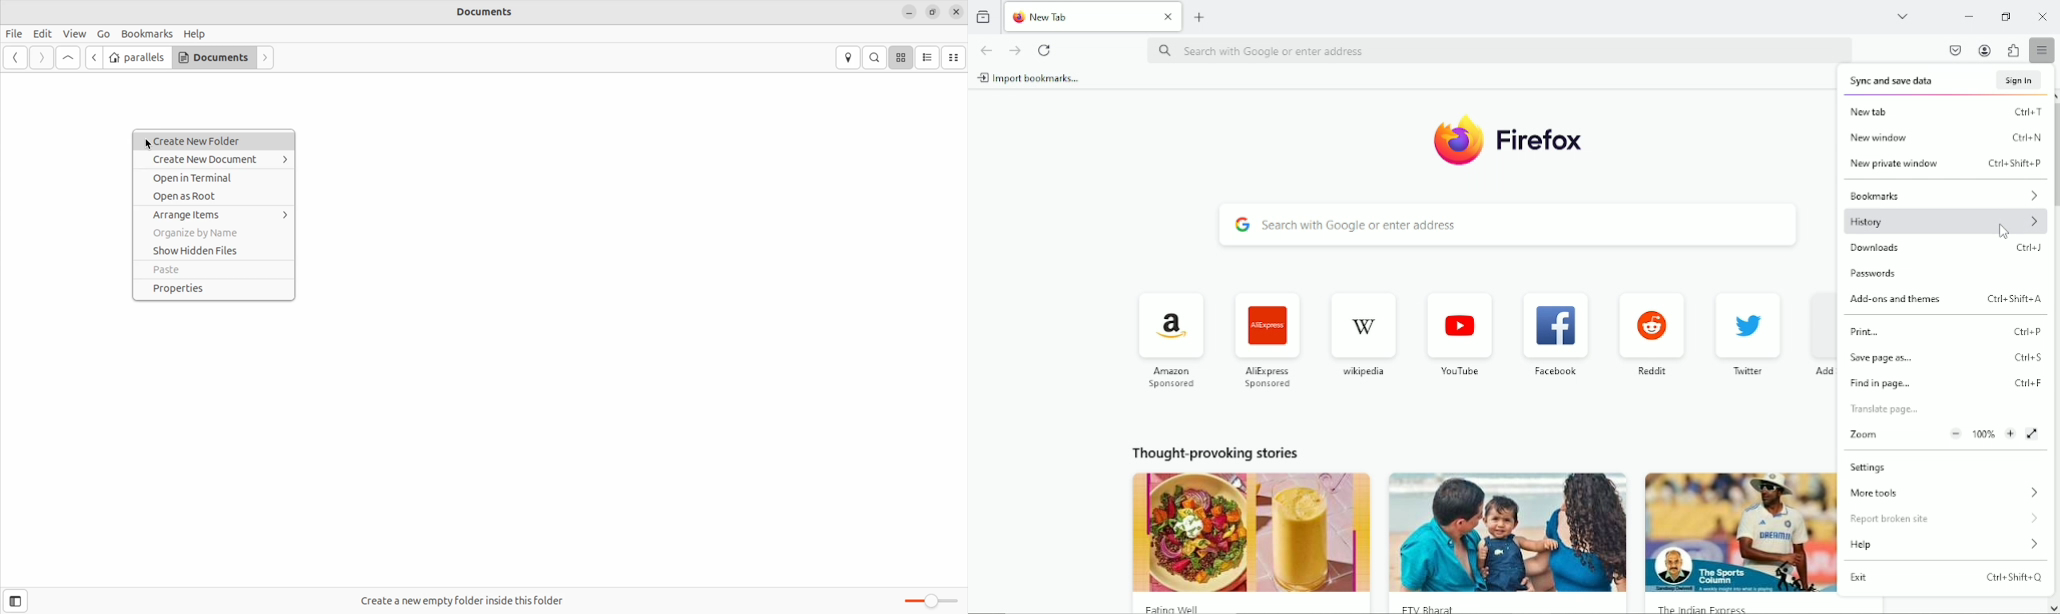 This screenshot has height=616, width=2072. What do you see at coordinates (1872, 467) in the screenshot?
I see `settings` at bounding box center [1872, 467].